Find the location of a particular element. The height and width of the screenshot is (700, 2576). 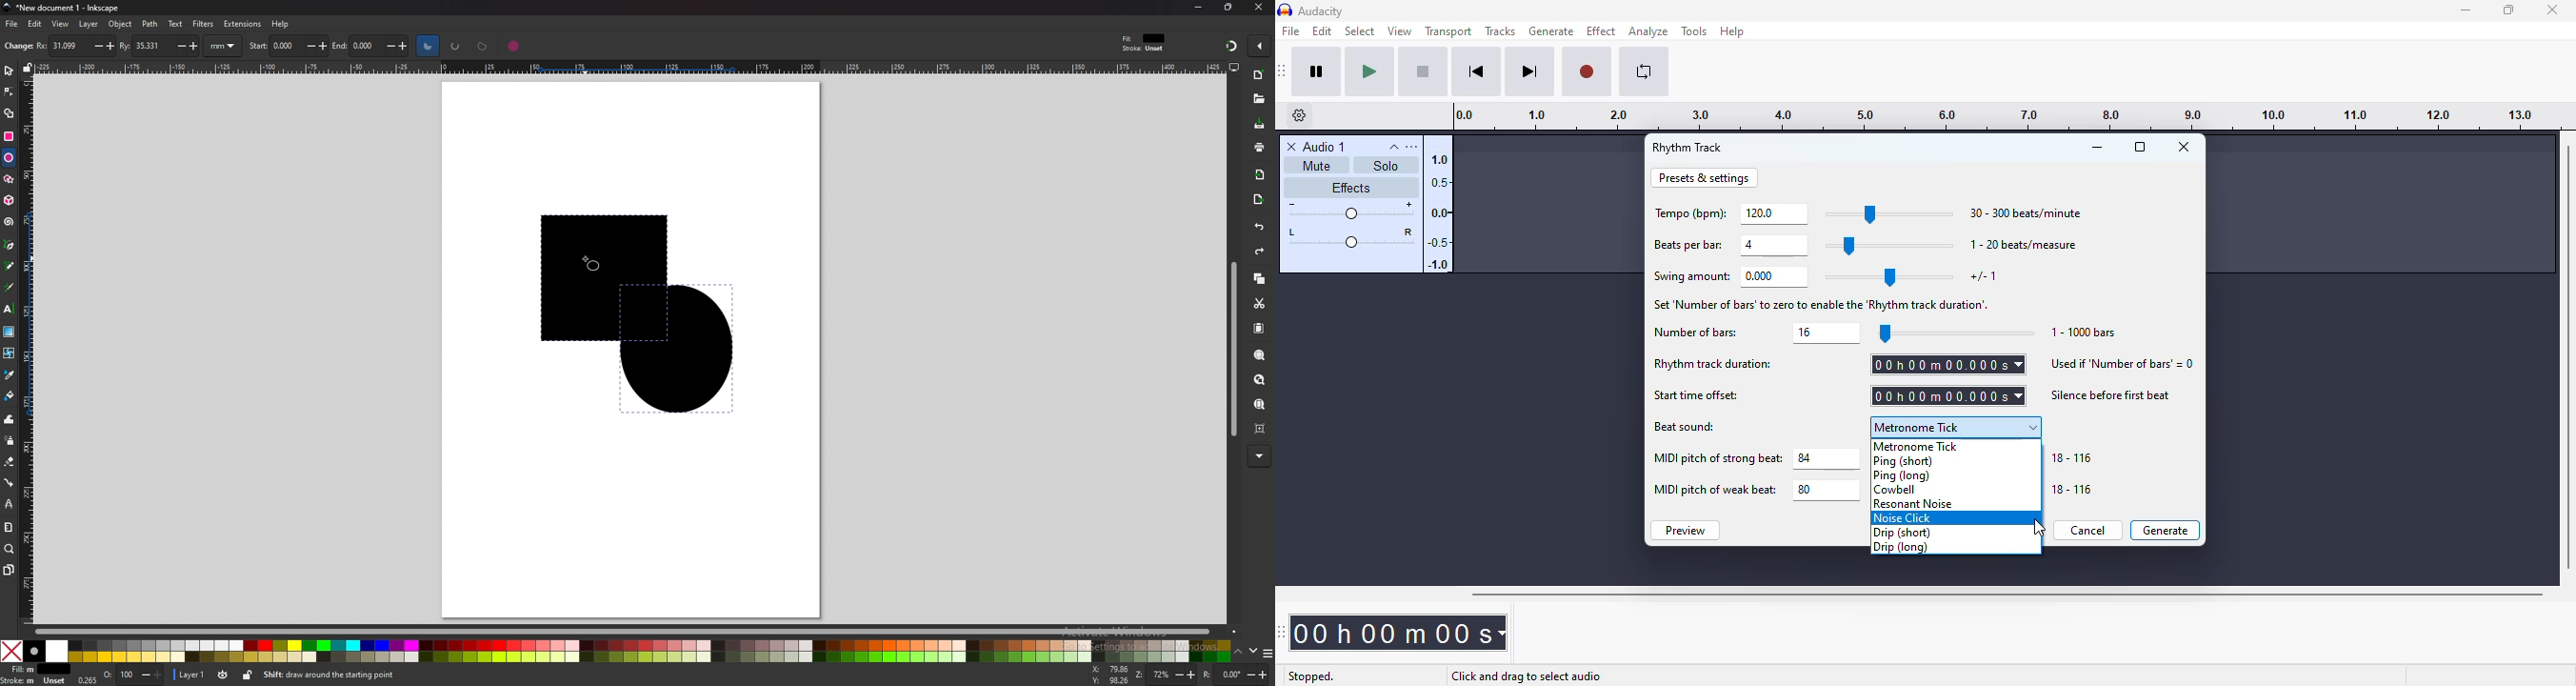

text is located at coordinates (175, 23).